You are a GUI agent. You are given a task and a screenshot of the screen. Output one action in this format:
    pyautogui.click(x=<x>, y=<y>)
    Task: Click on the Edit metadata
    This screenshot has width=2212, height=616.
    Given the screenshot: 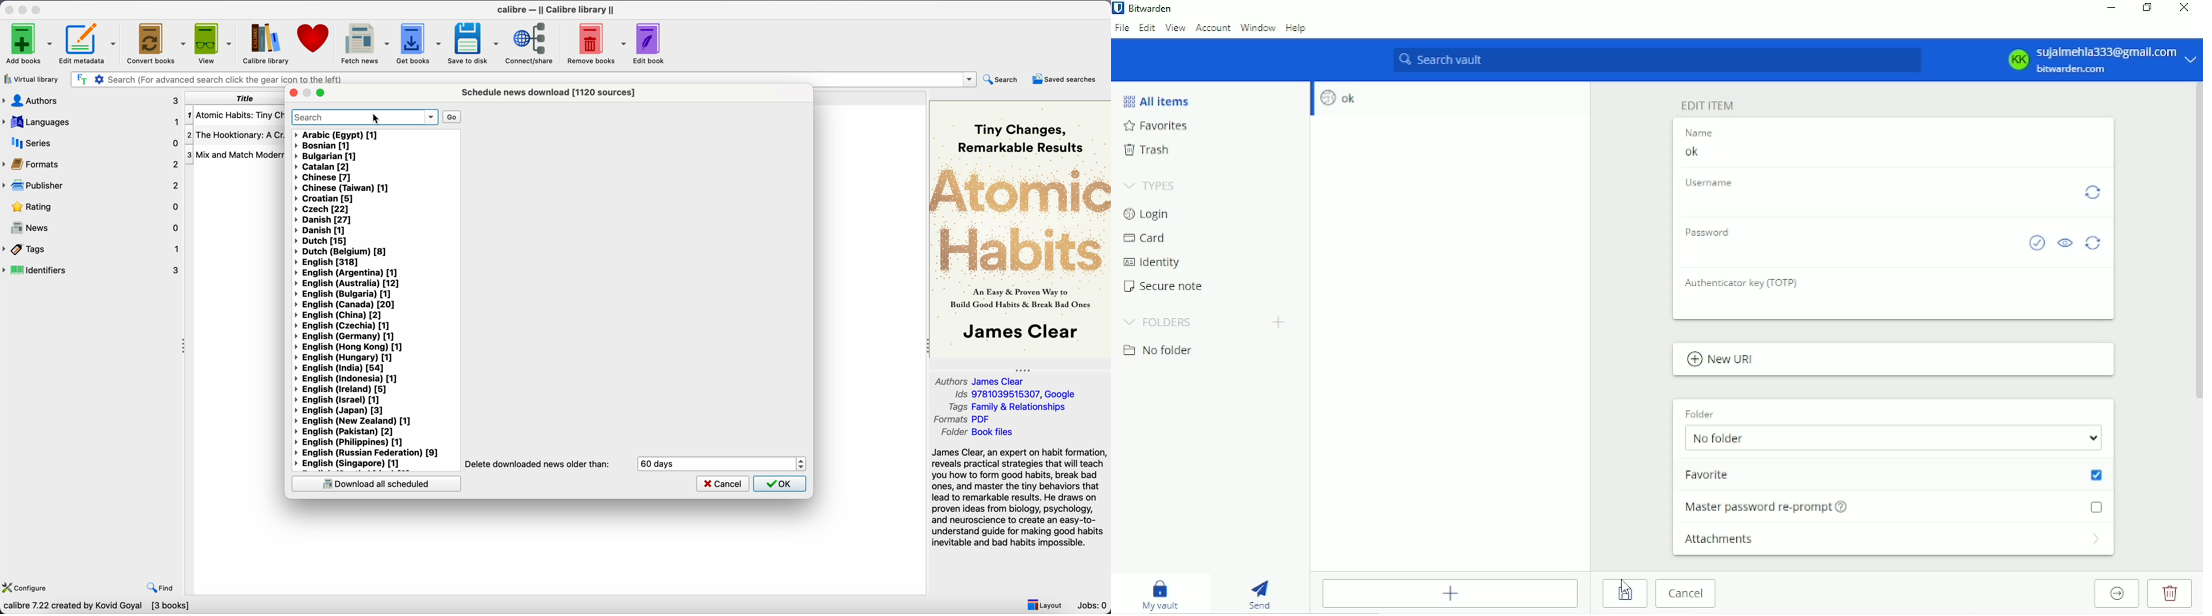 What is the action you would take?
    pyautogui.click(x=89, y=43)
    